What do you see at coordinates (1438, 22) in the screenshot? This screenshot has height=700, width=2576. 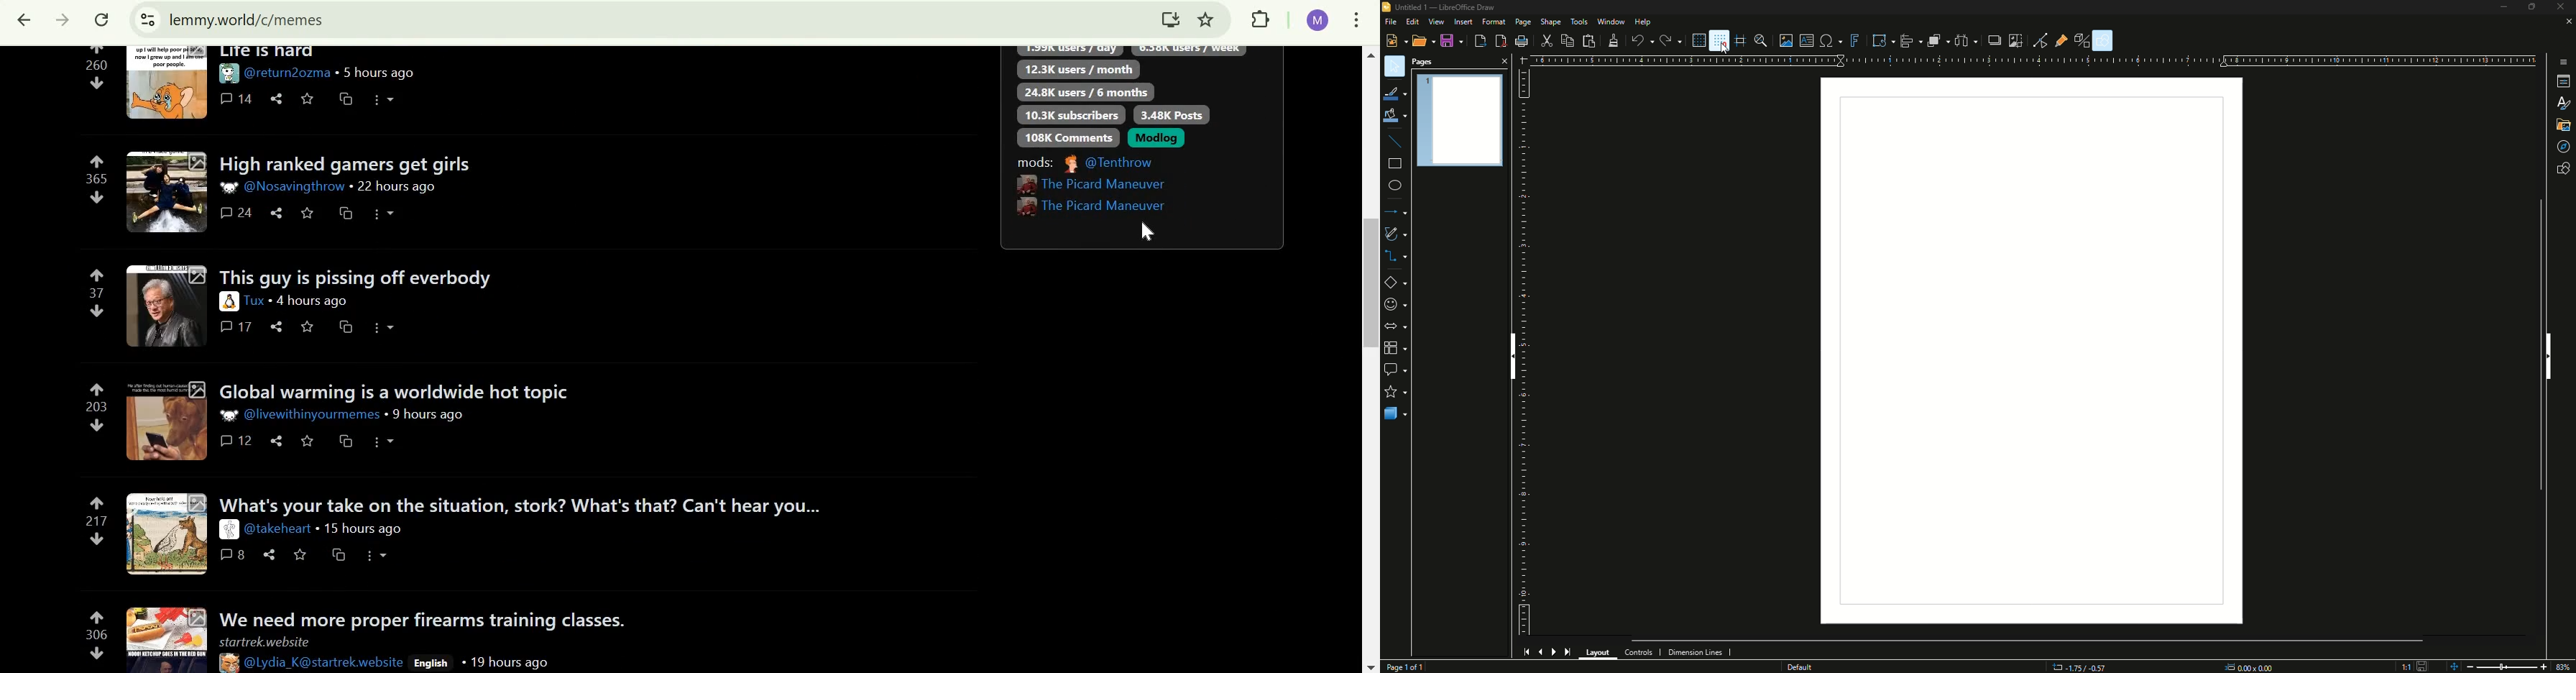 I see `View` at bounding box center [1438, 22].